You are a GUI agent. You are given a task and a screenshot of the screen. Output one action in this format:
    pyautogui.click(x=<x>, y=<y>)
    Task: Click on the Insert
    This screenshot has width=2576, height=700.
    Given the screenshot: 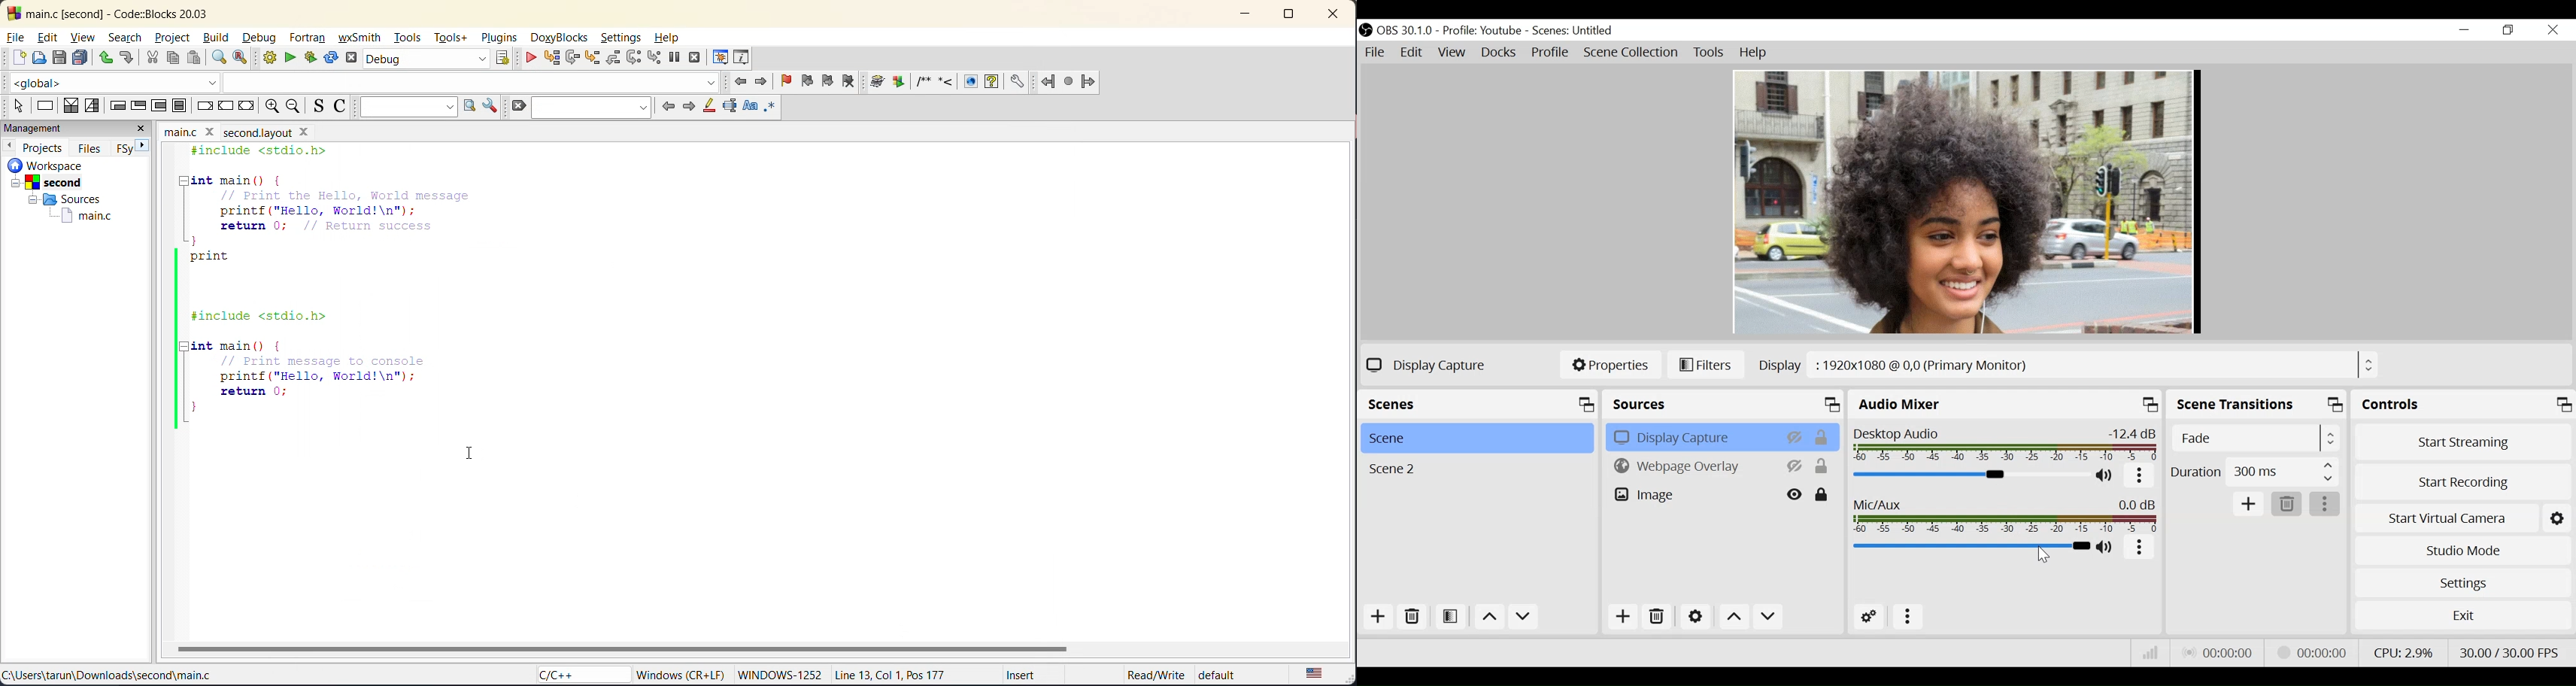 What is the action you would take?
    pyautogui.click(x=1015, y=677)
    